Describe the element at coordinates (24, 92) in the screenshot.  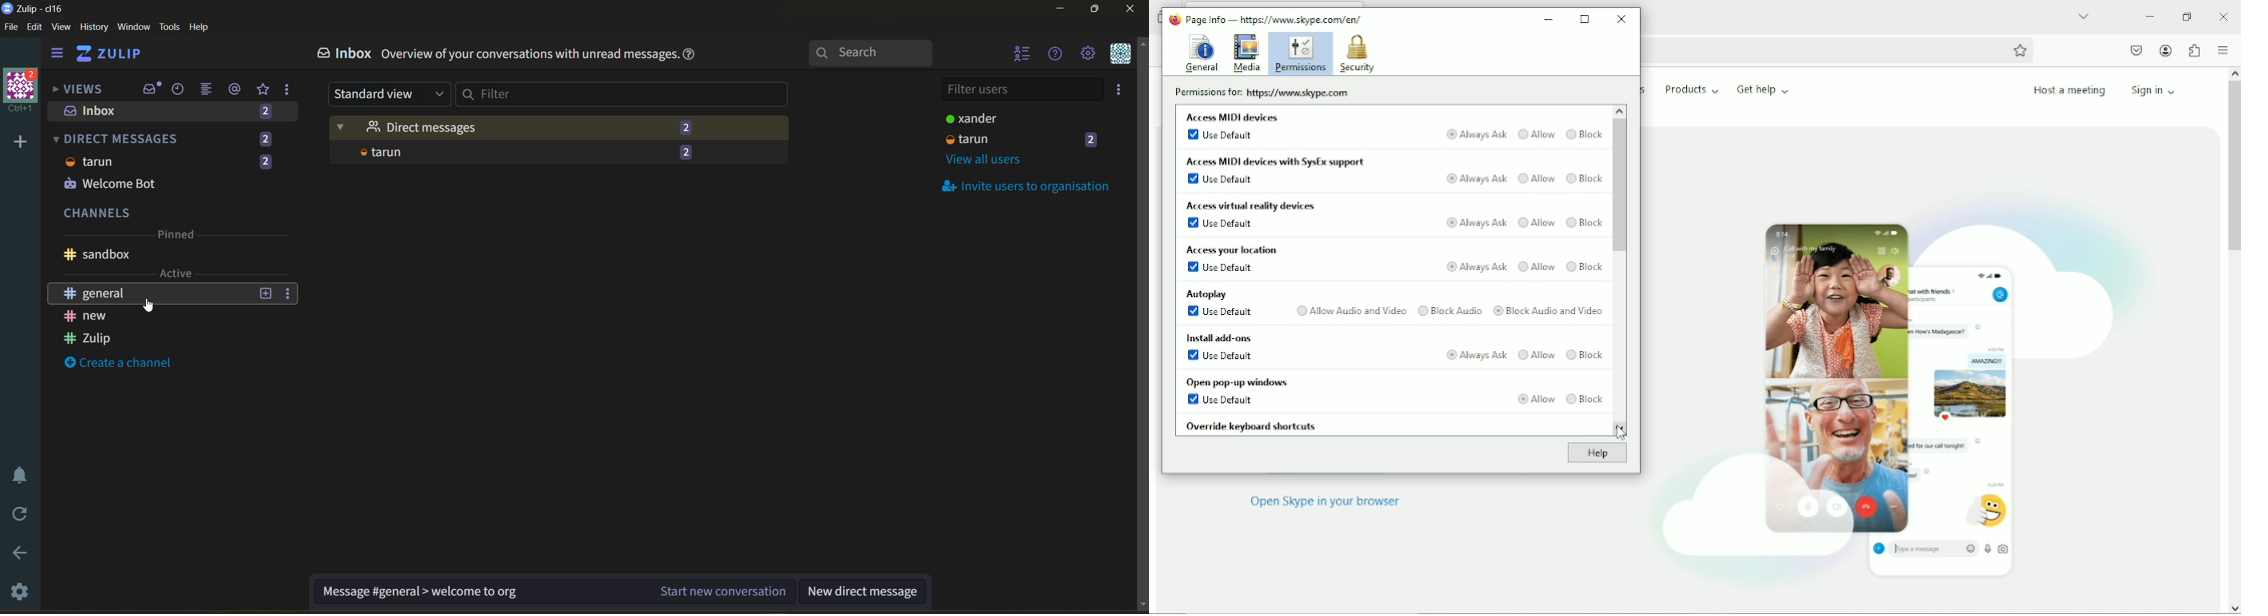
I see `organisation` at that location.